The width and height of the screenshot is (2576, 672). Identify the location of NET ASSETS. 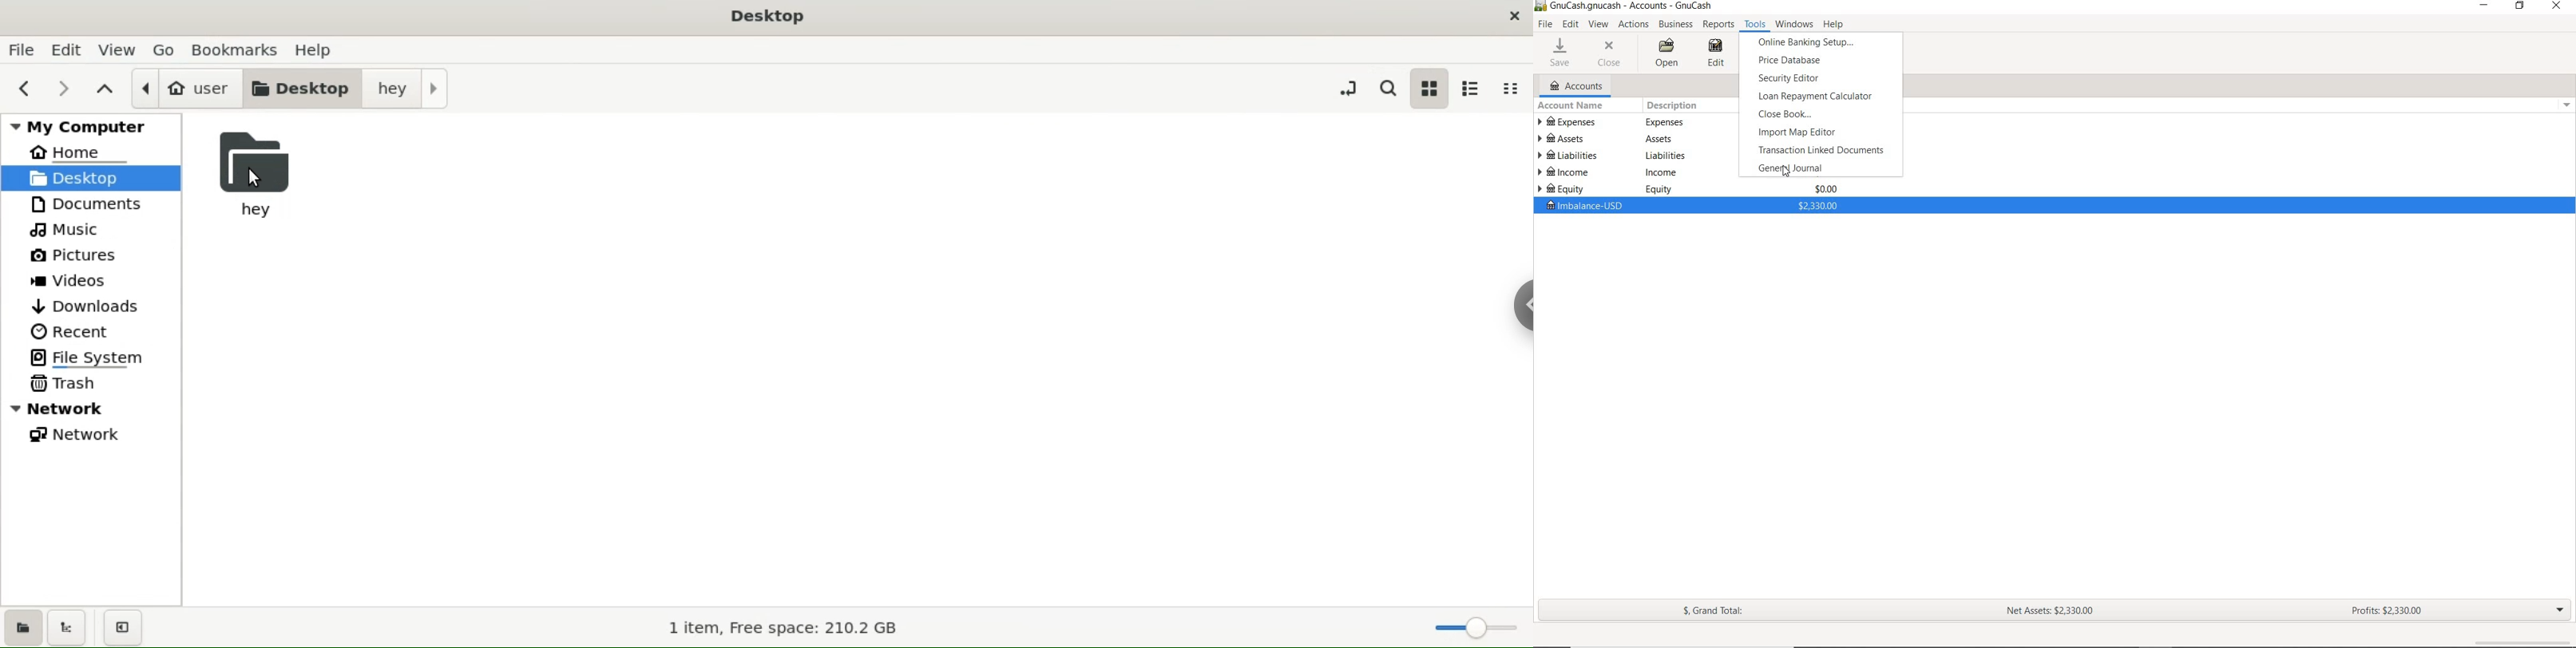
(2052, 610).